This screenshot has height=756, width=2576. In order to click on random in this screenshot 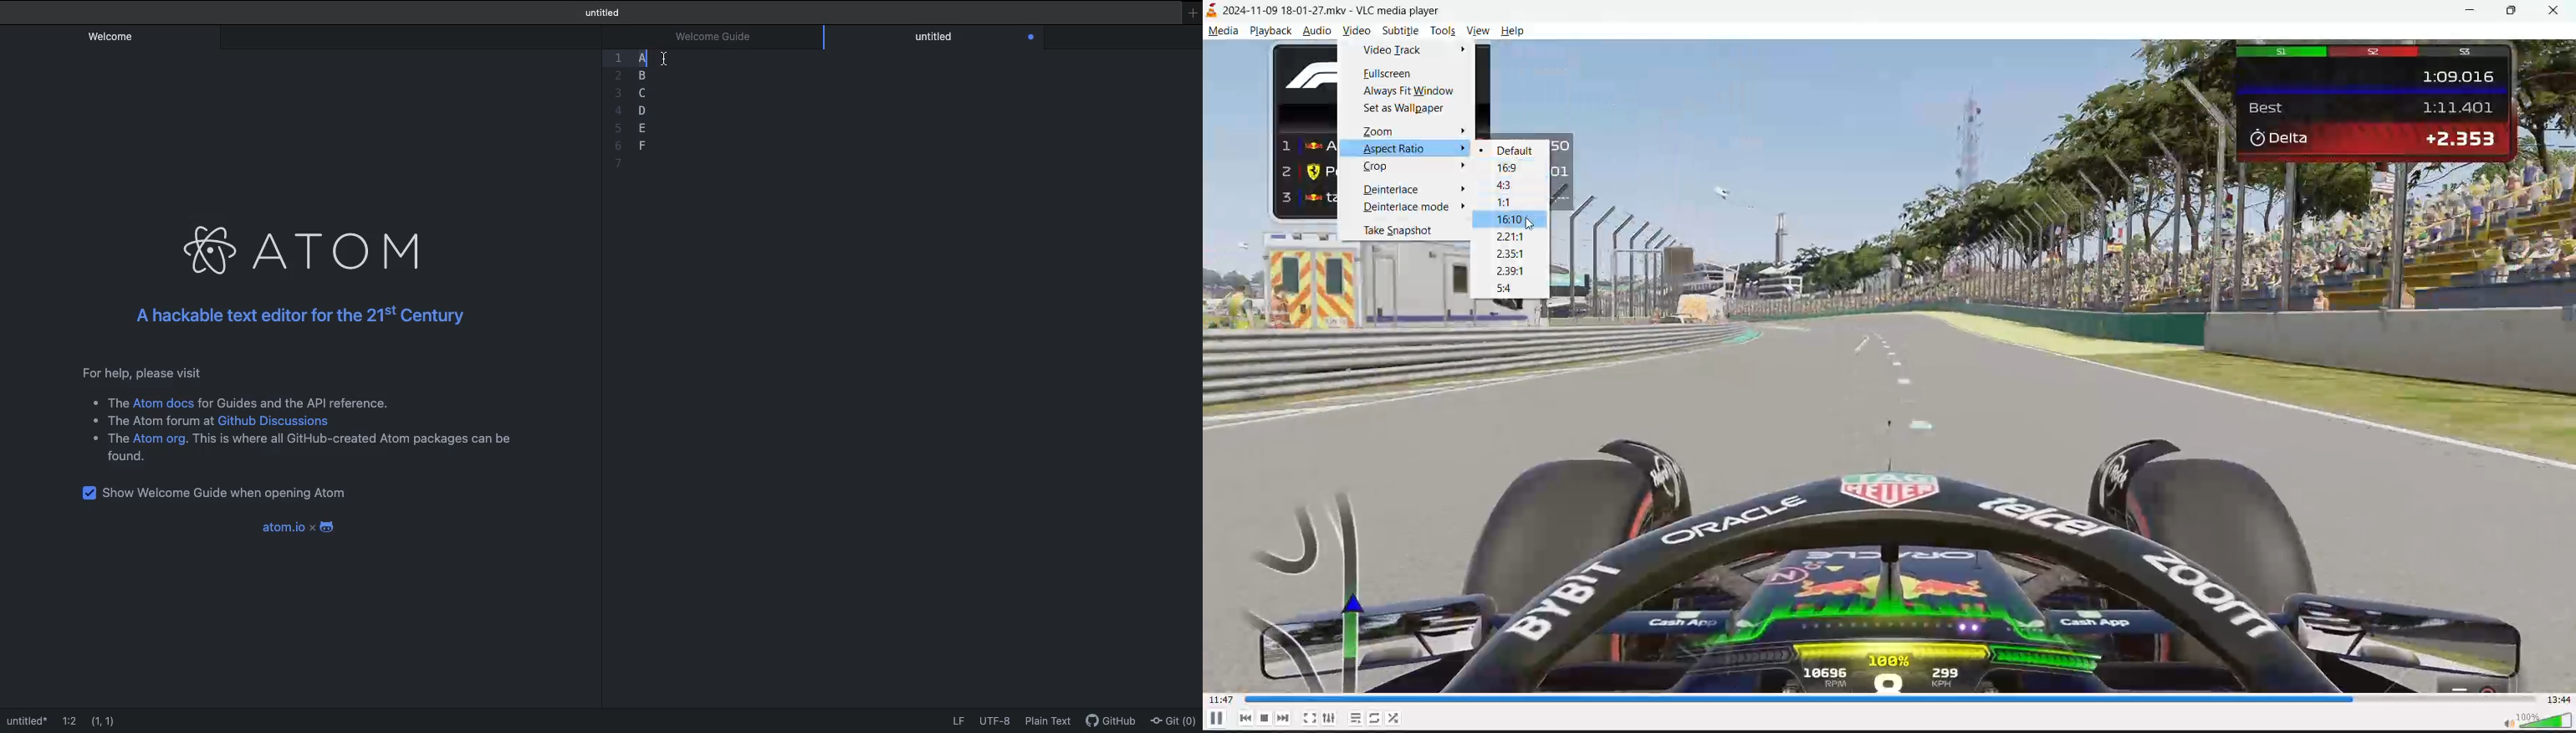, I will do `click(1399, 717)`.